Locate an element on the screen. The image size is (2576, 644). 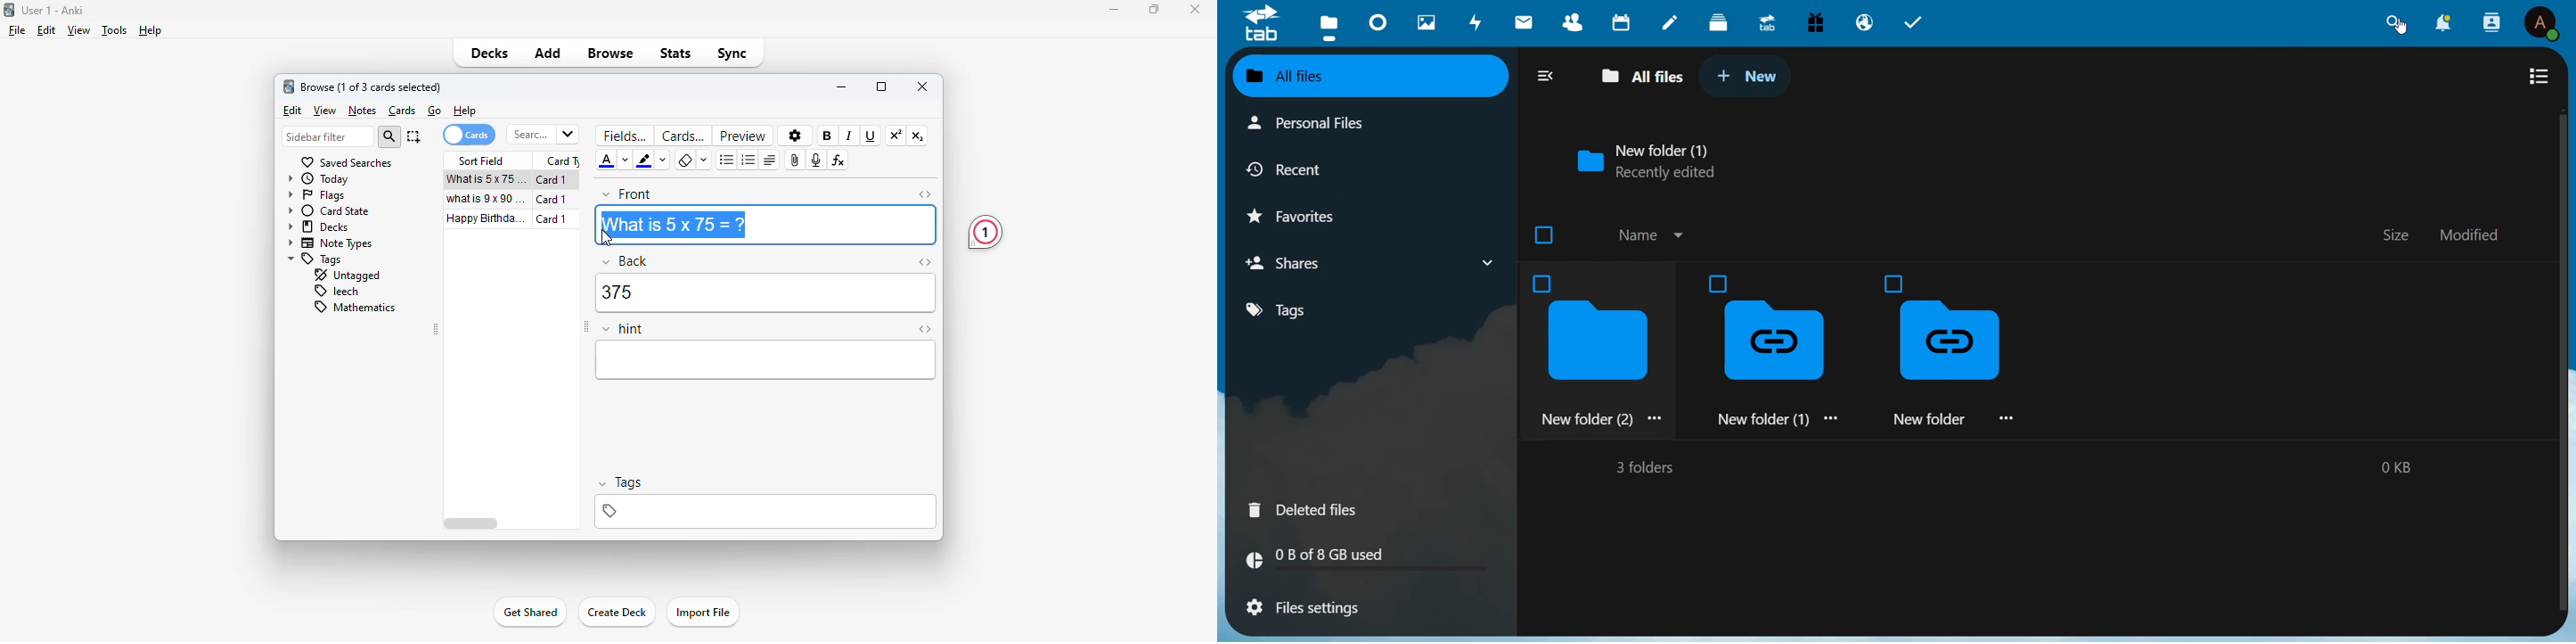
memory used is located at coordinates (1363, 560).